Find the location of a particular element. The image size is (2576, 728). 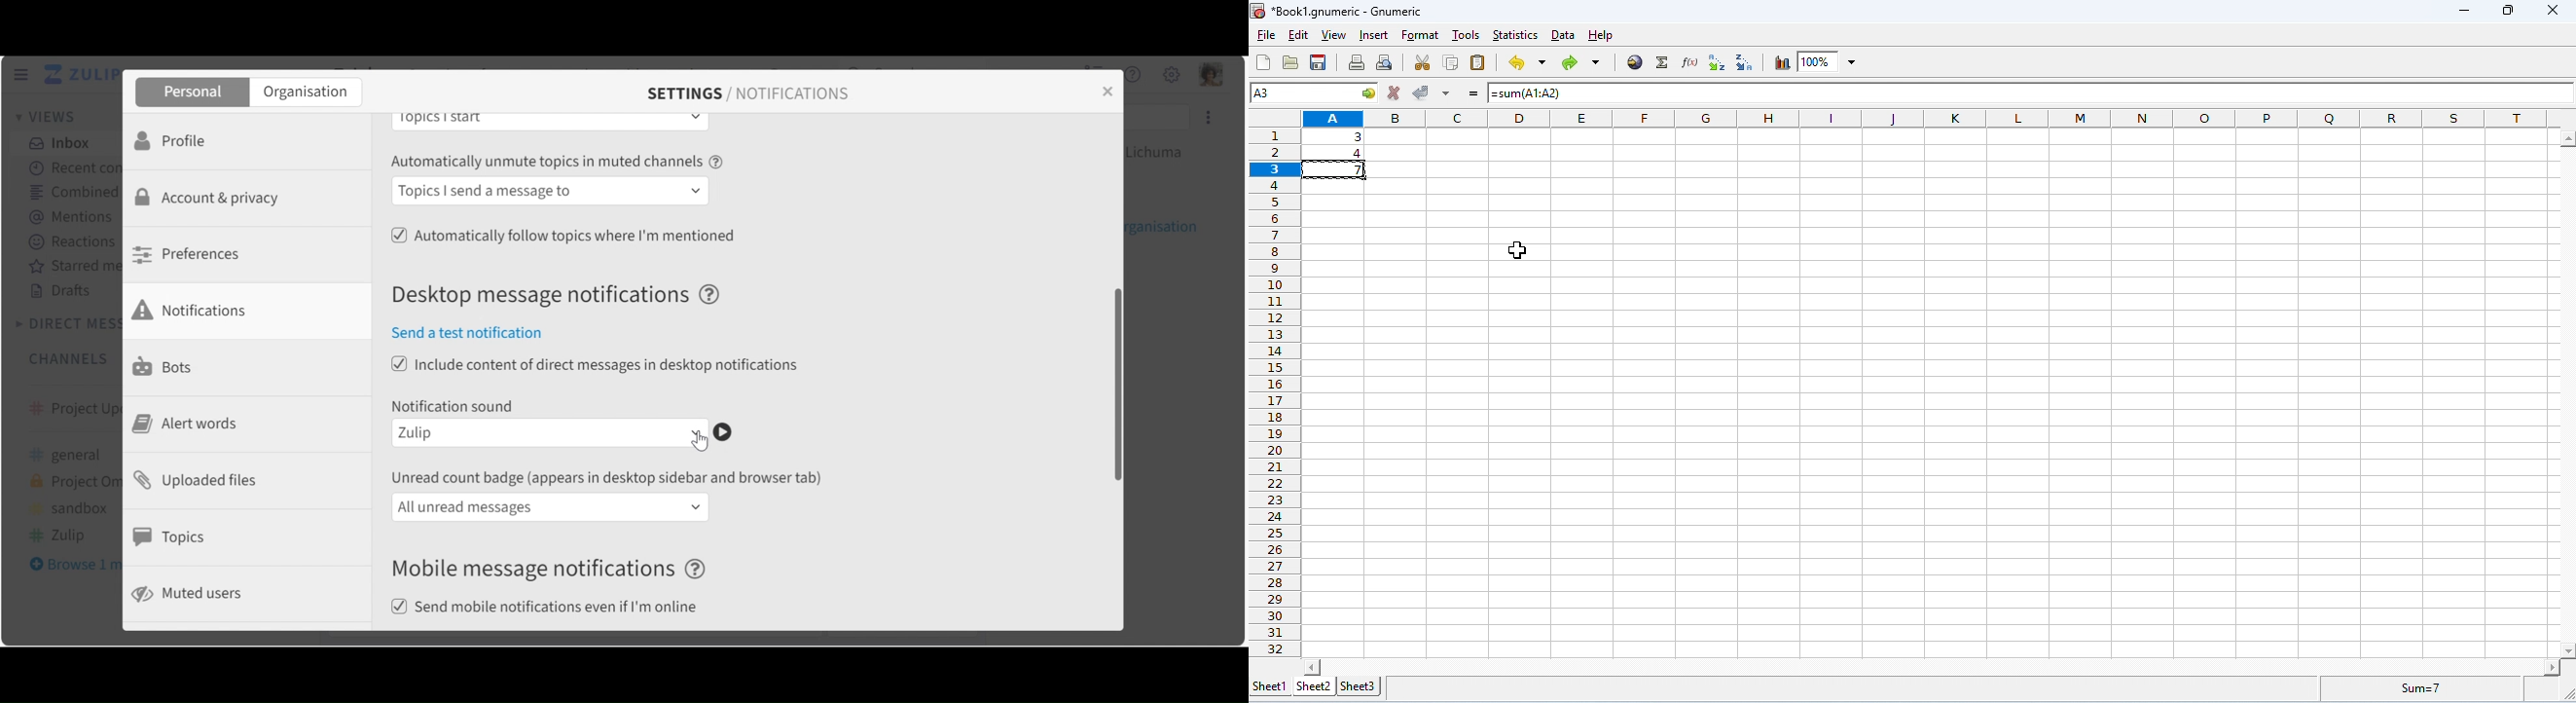

accept multiple is located at coordinates (1447, 94).